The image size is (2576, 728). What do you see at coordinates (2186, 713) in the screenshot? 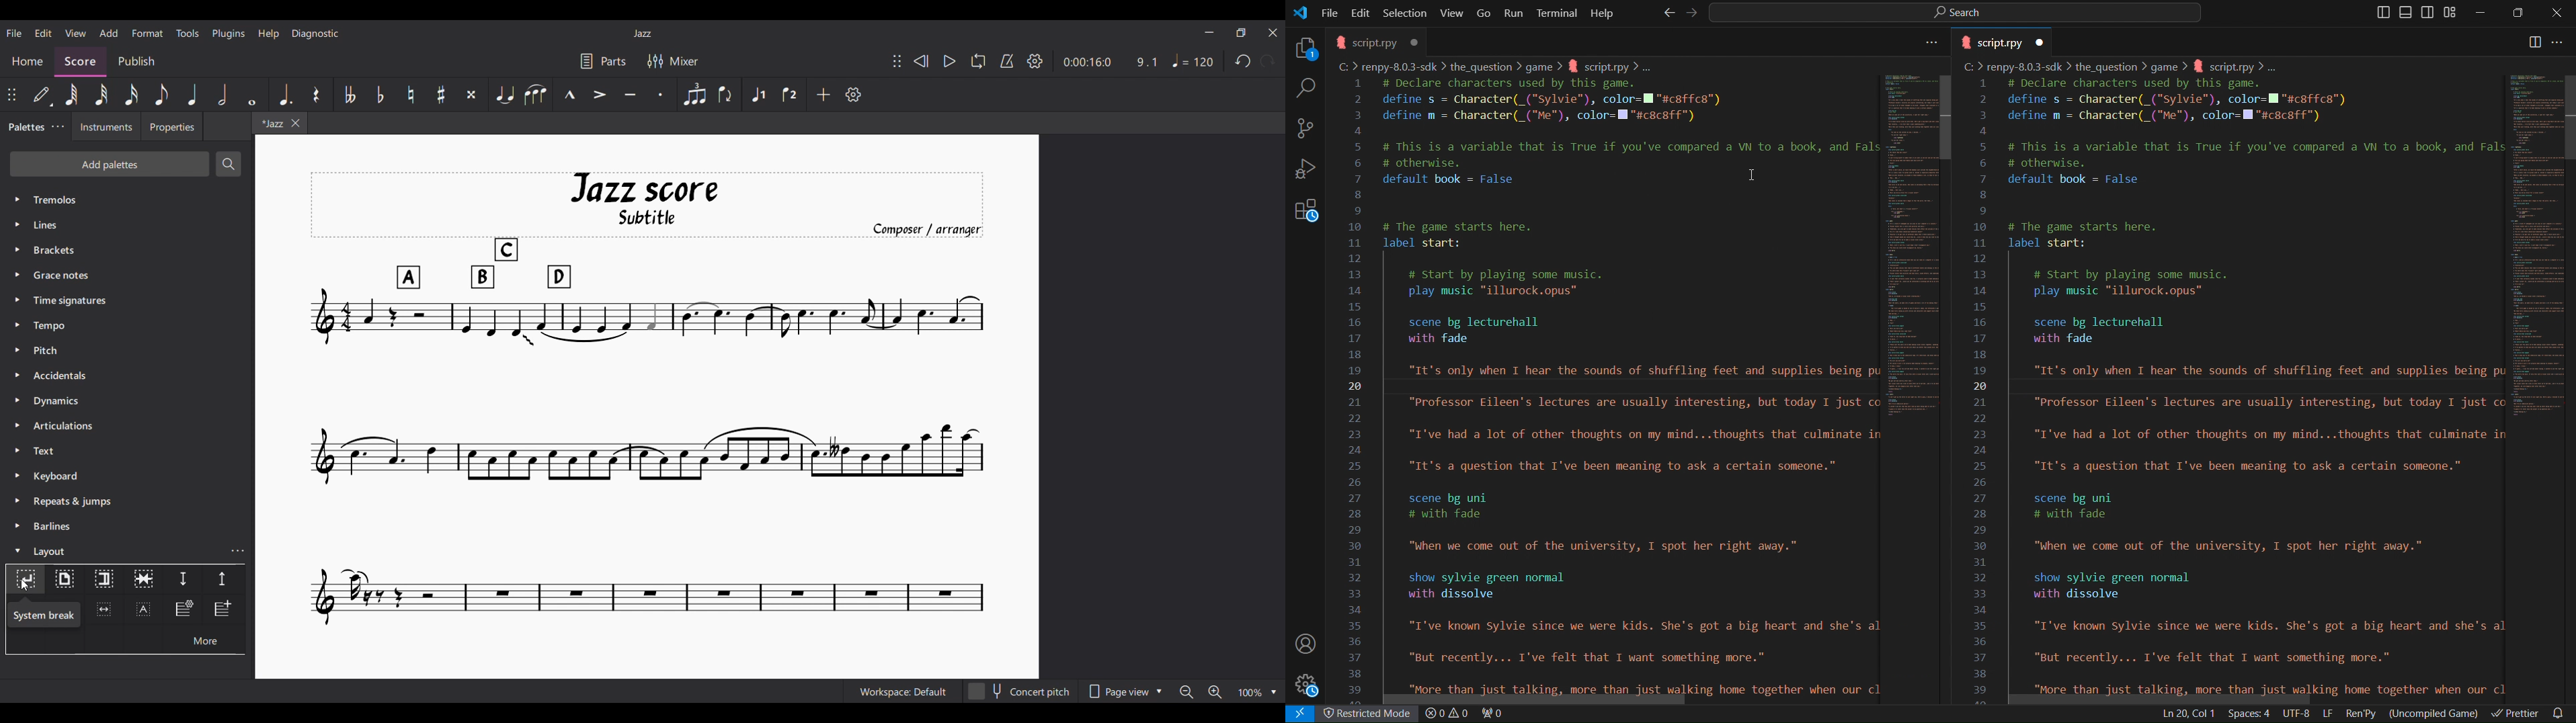
I see `Ln 20, col 1` at bounding box center [2186, 713].